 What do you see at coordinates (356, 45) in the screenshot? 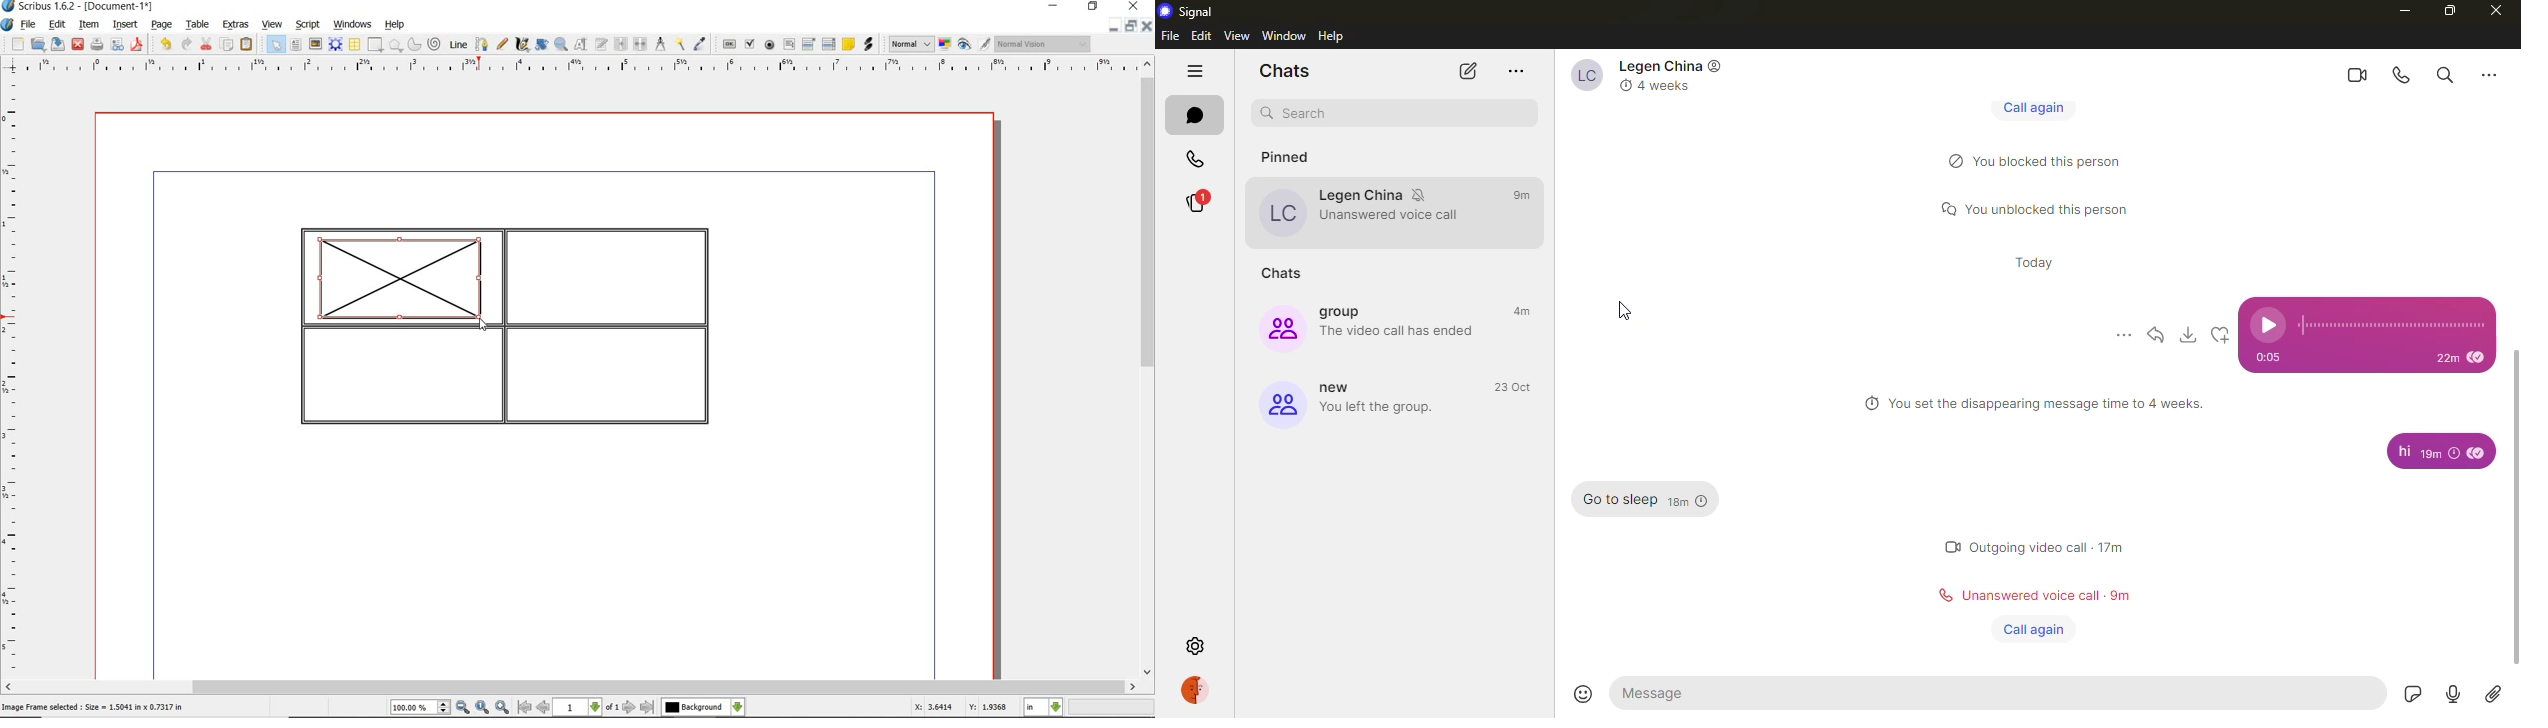
I see `table` at bounding box center [356, 45].